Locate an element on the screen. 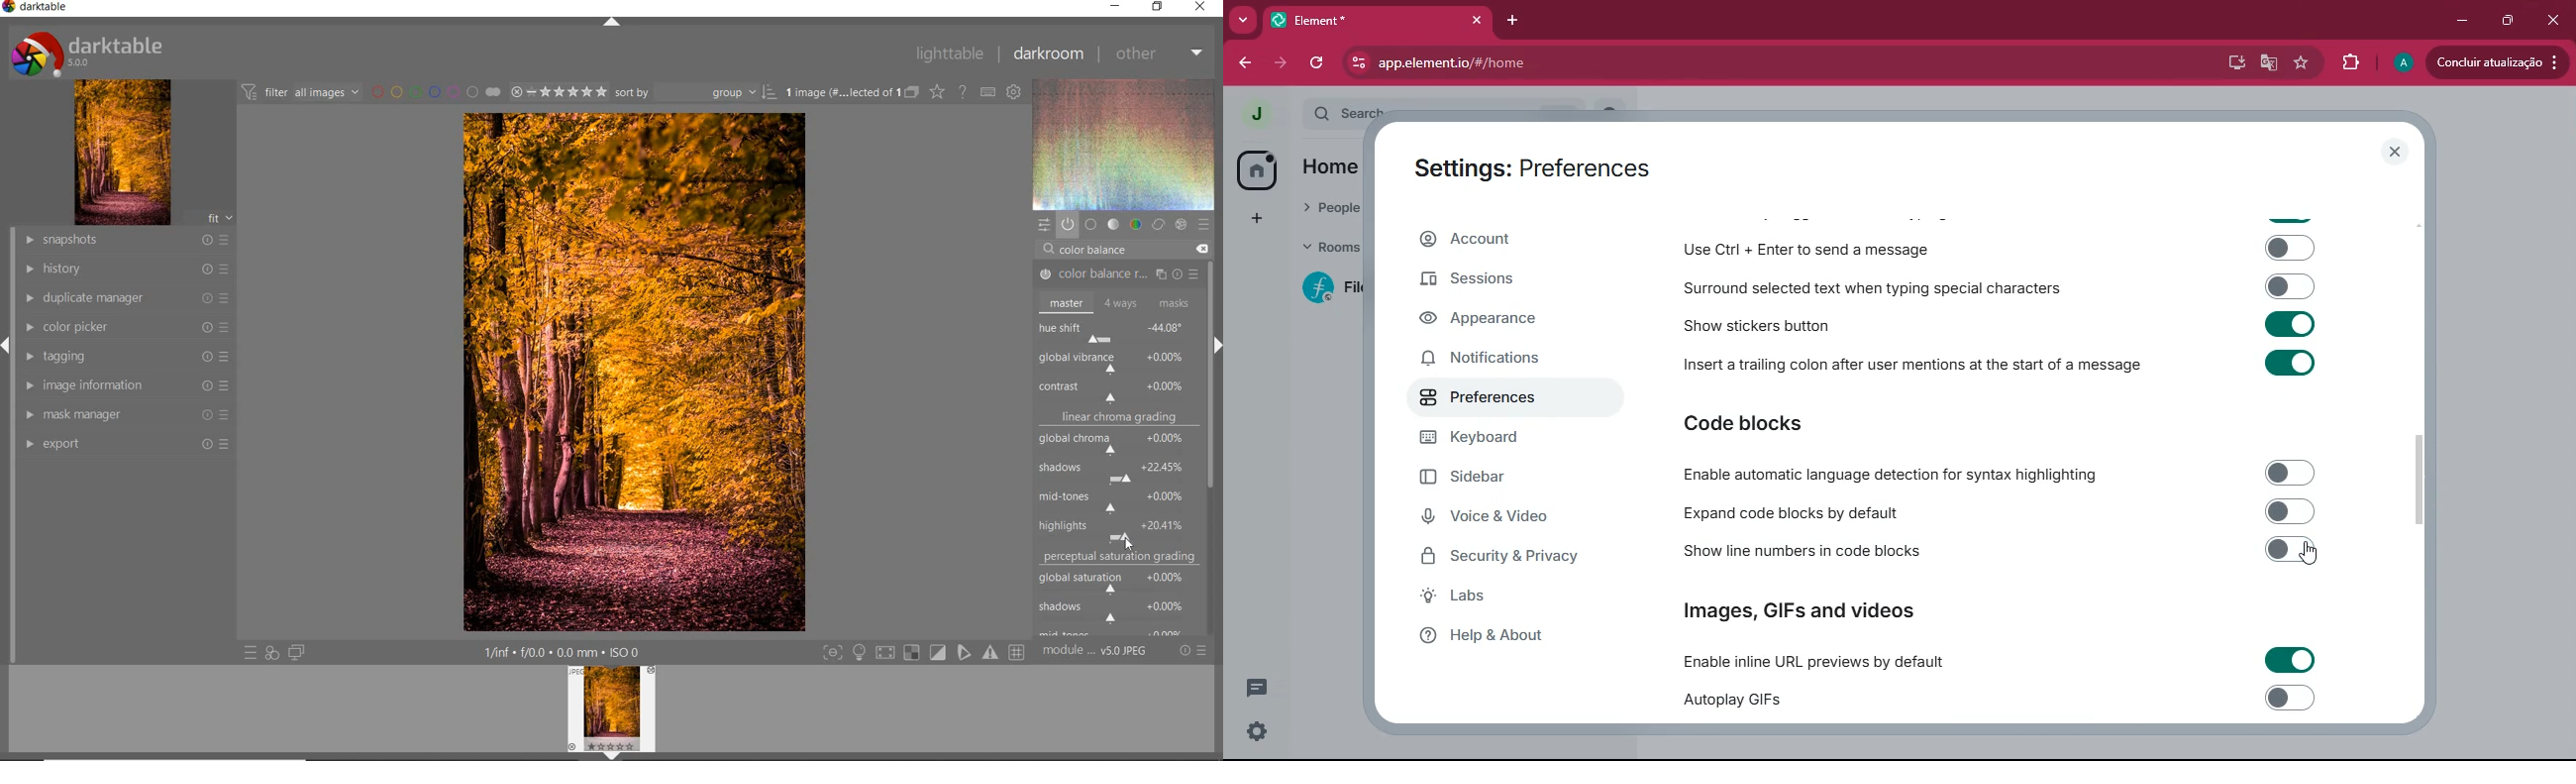 This screenshot has width=2576, height=784. notifications is located at coordinates (1496, 360).